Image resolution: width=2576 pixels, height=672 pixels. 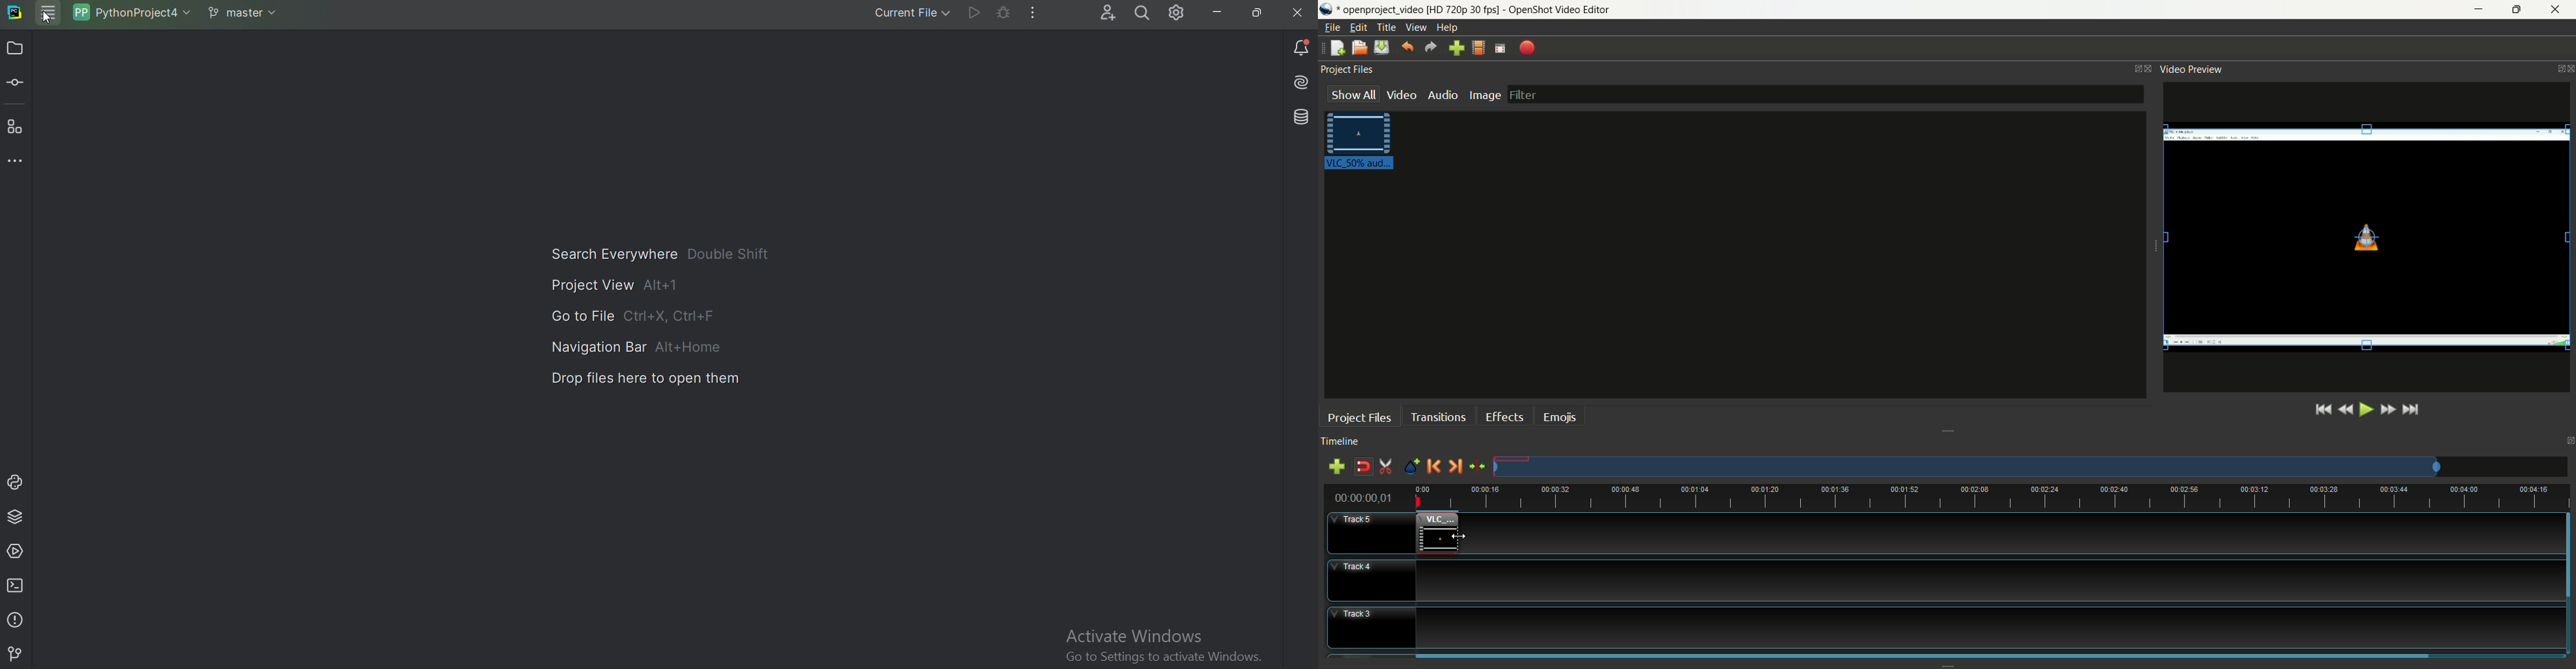 What do you see at coordinates (1382, 47) in the screenshot?
I see `save project` at bounding box center [1382, 47].